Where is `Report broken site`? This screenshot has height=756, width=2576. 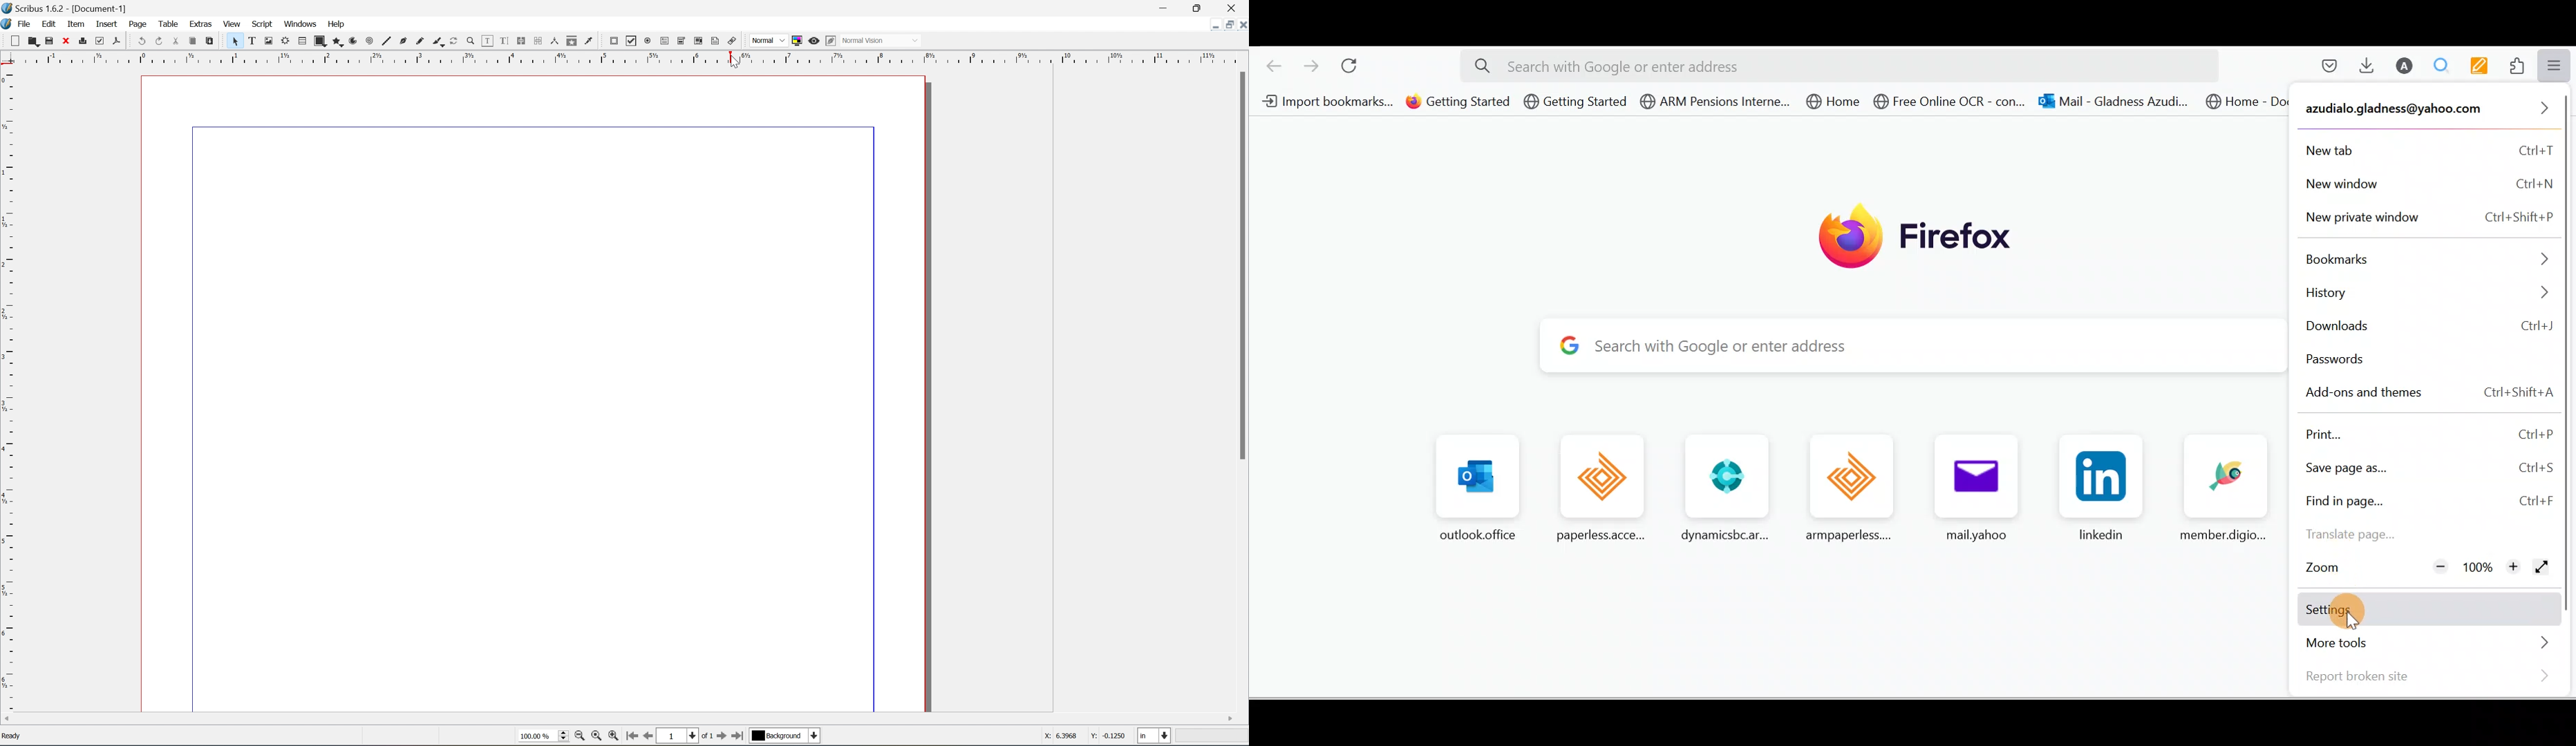
Report broken site is located at coordinates (2434, 678).